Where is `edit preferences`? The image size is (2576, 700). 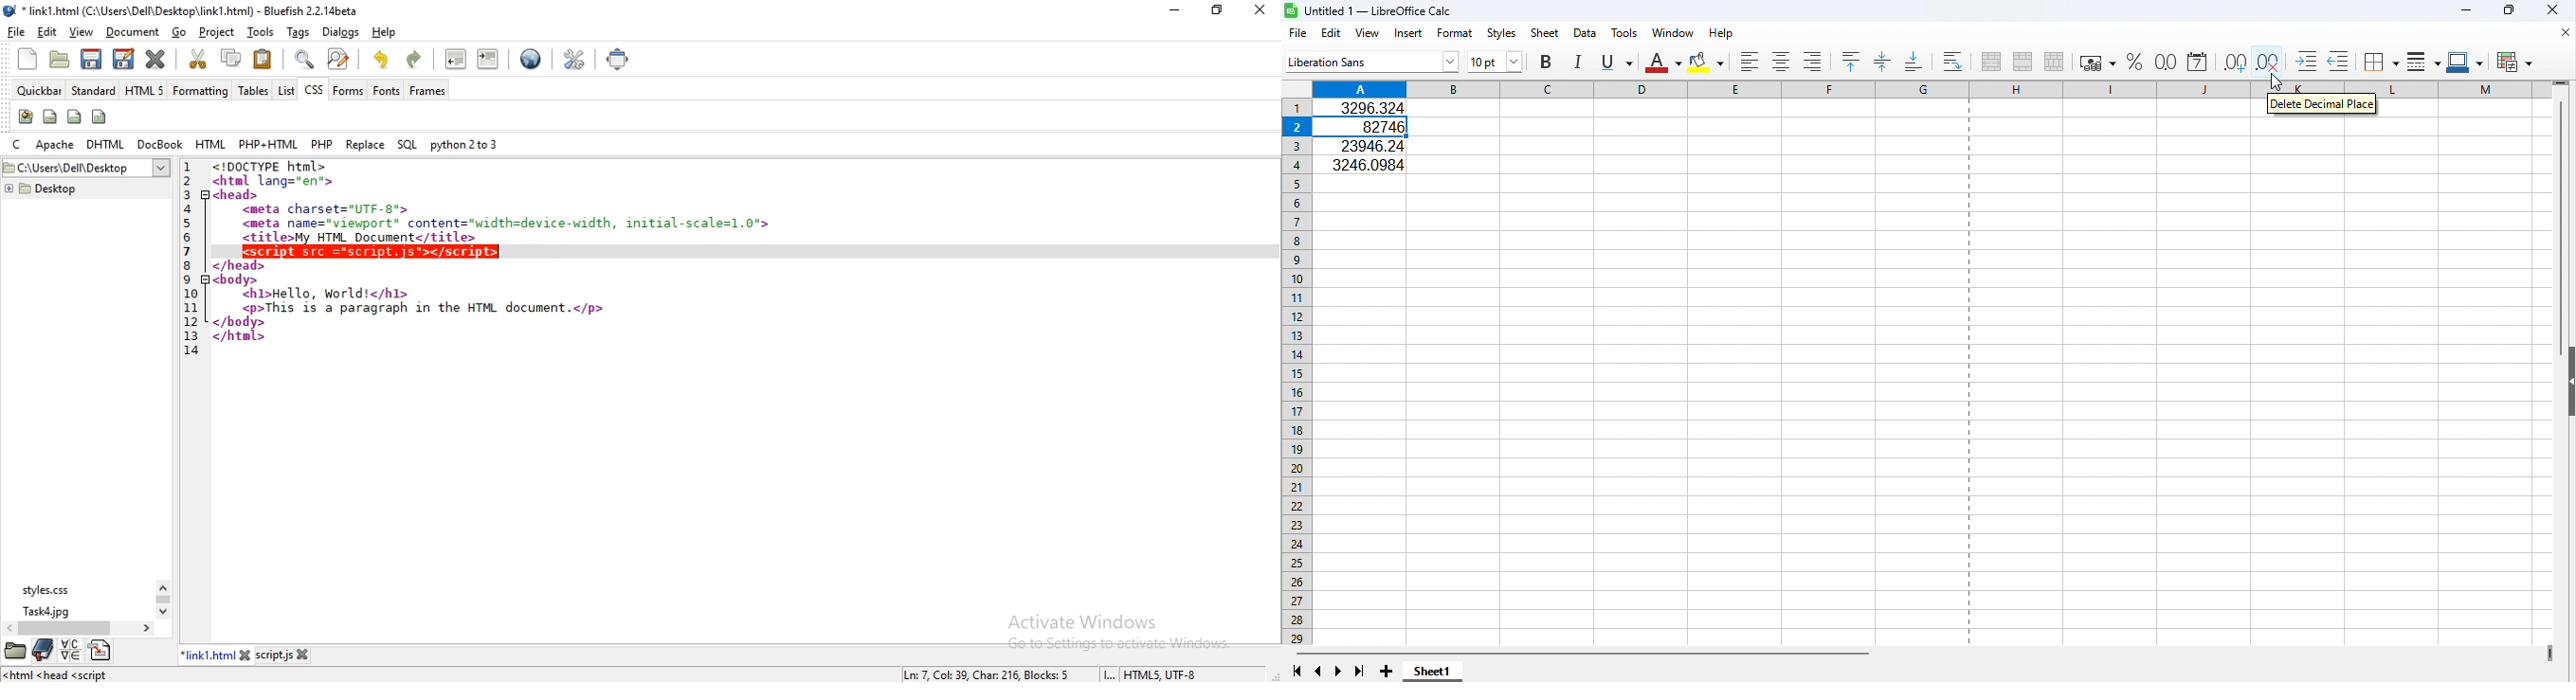 edit preferences is located at coordinates (574, 60).